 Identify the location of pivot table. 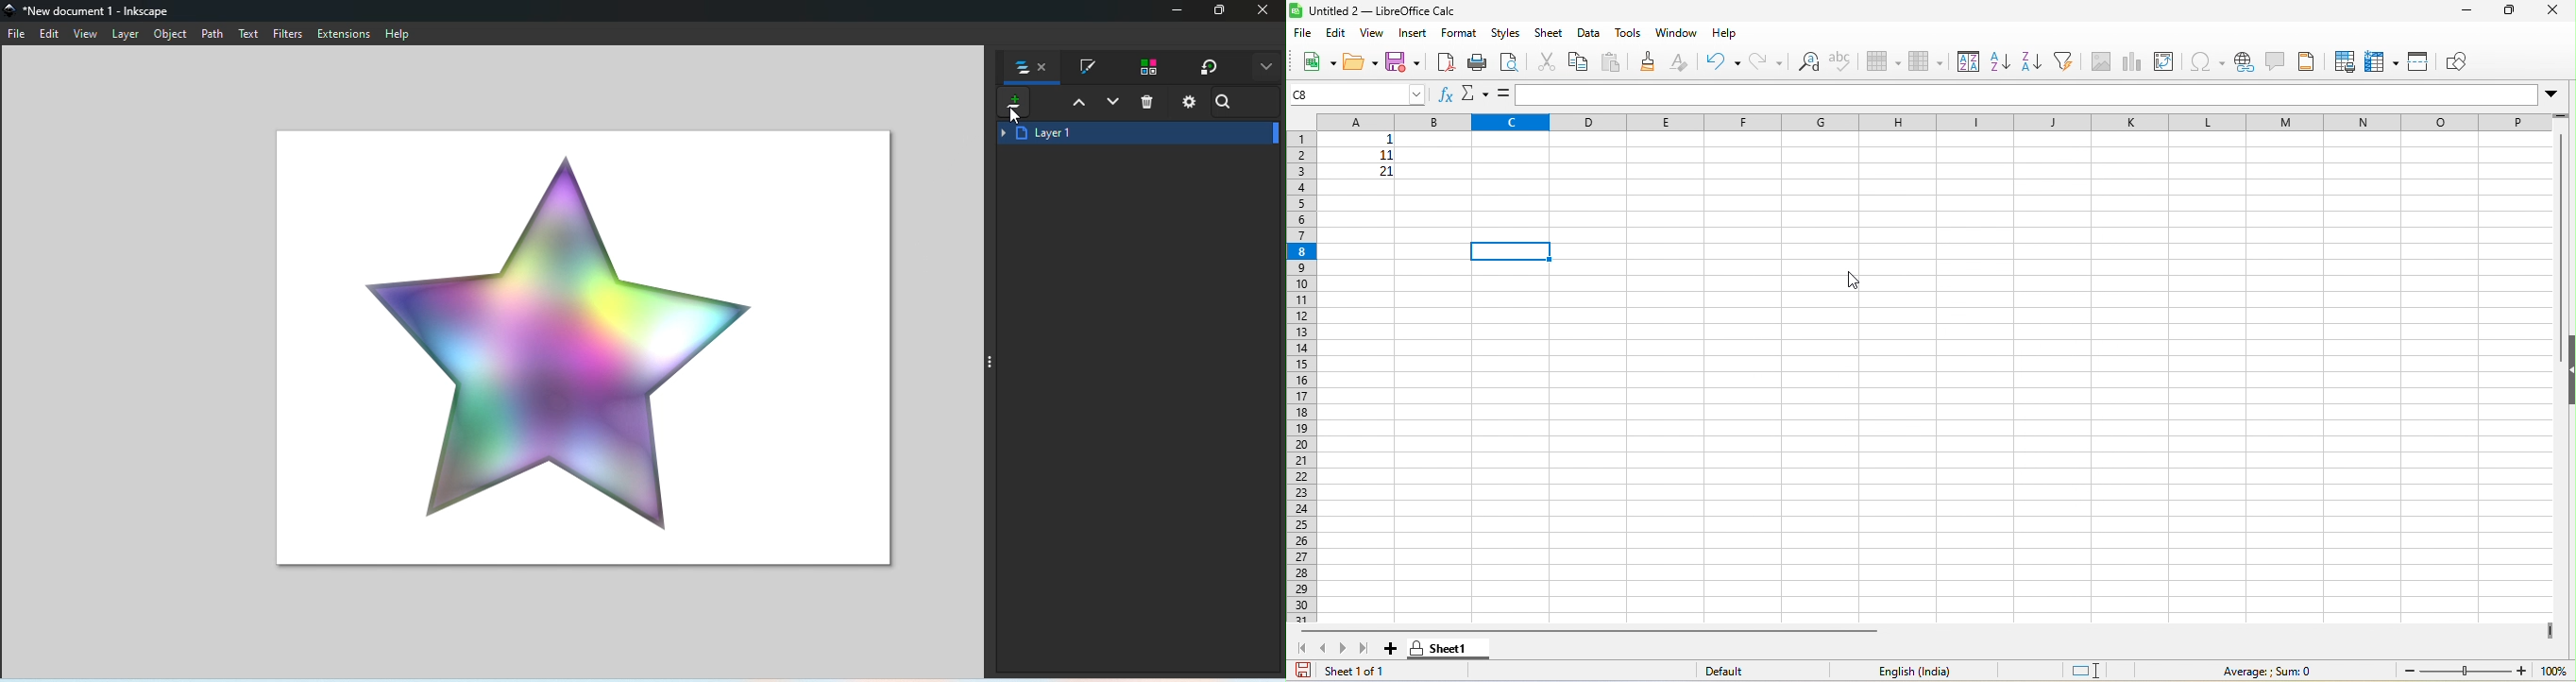
(2176, 60).